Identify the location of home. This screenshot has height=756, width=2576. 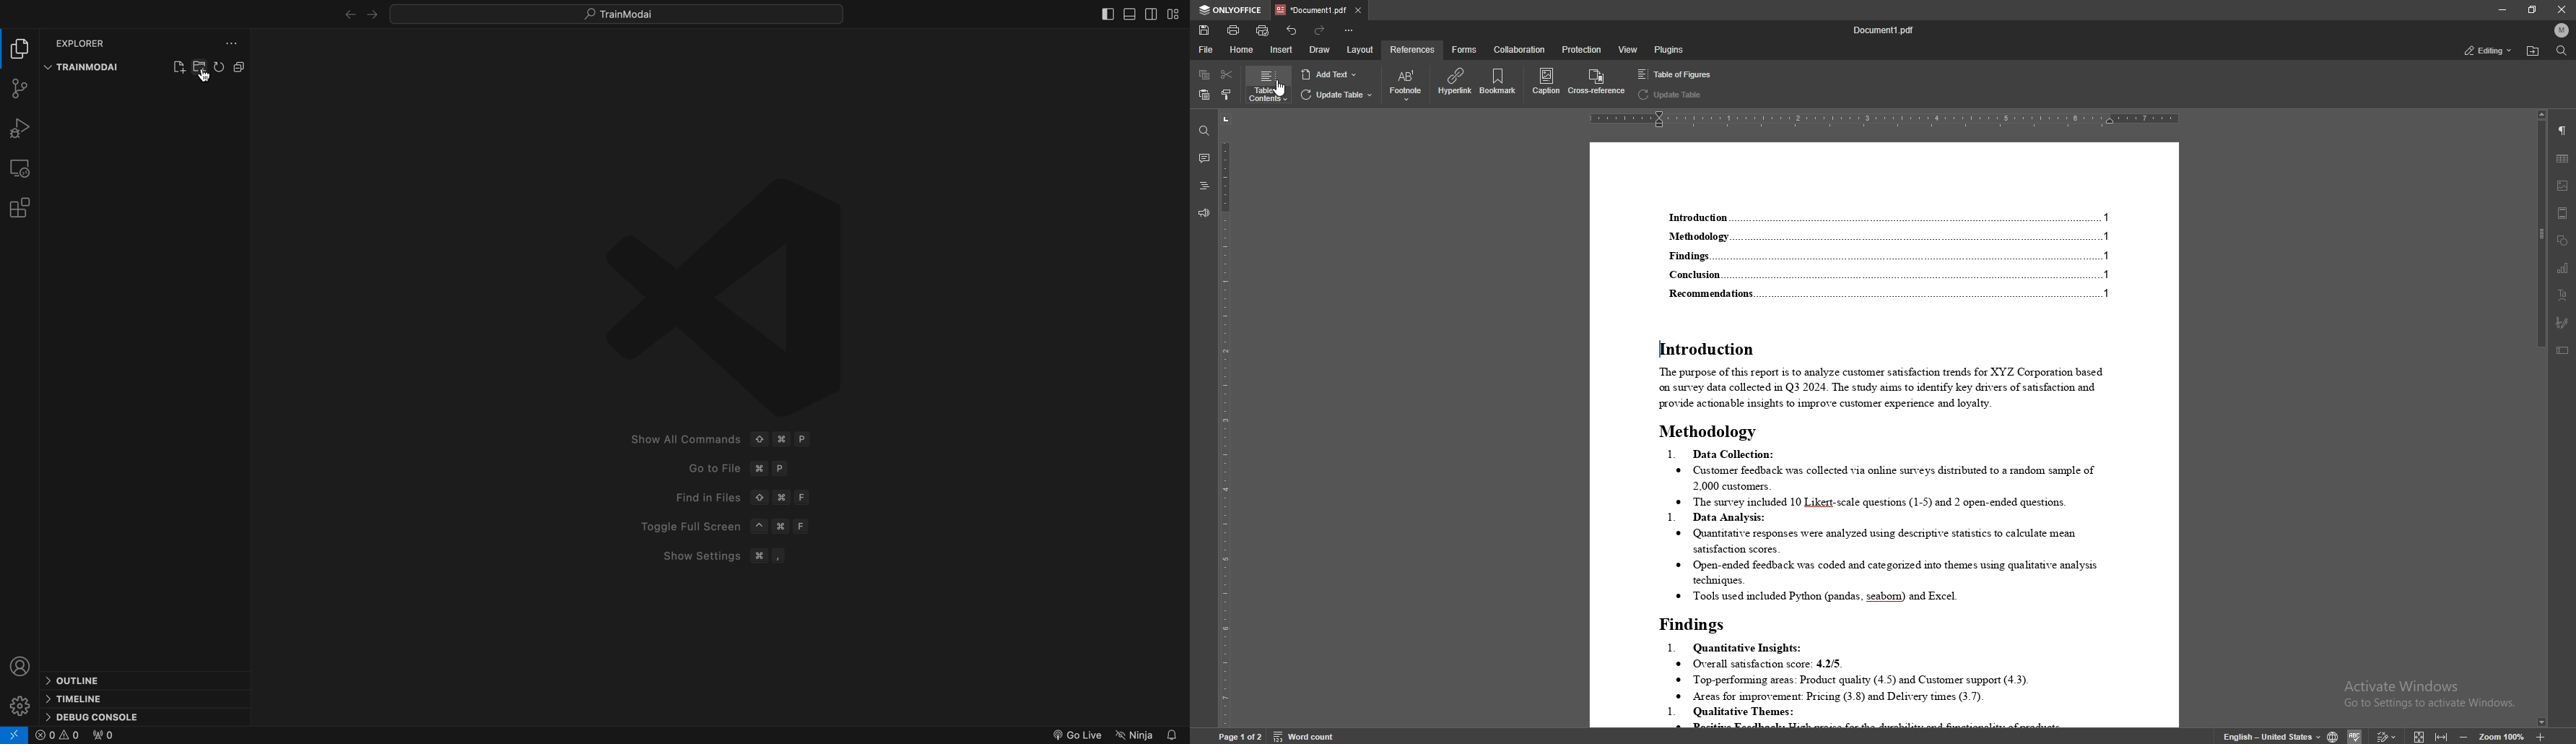
(1241, 50).